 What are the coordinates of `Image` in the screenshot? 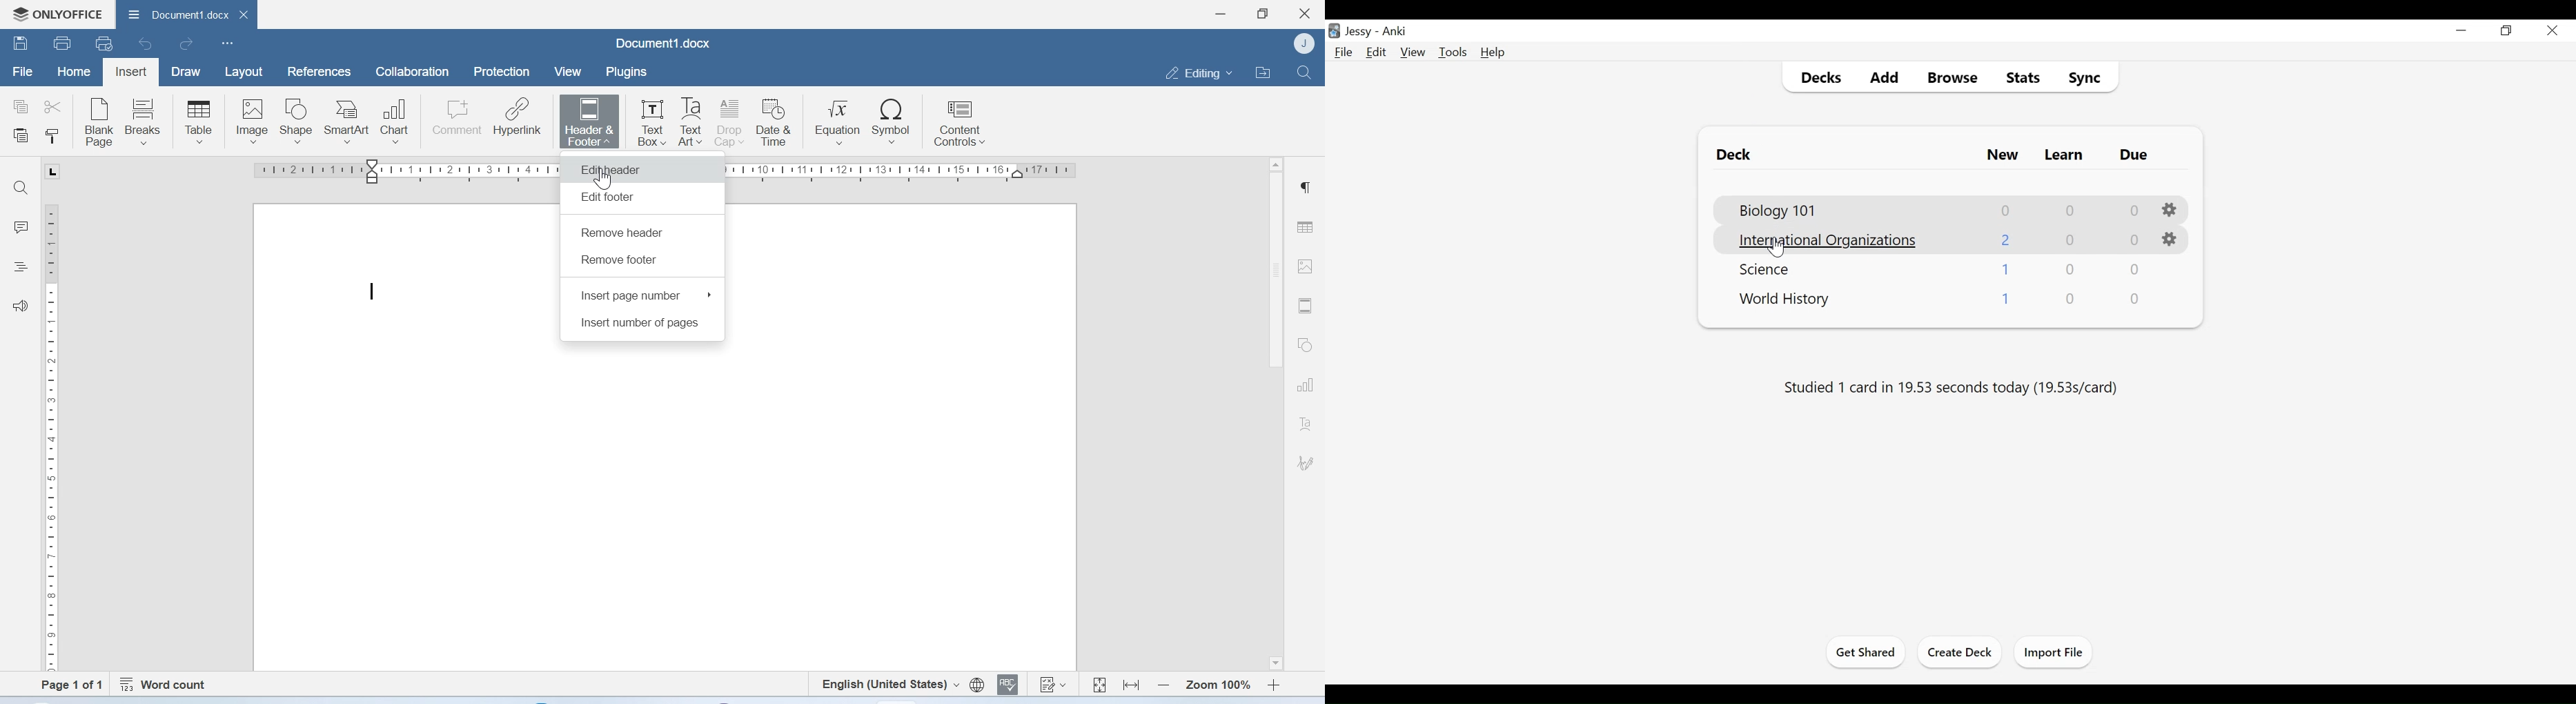 It's located at (1307, 268).